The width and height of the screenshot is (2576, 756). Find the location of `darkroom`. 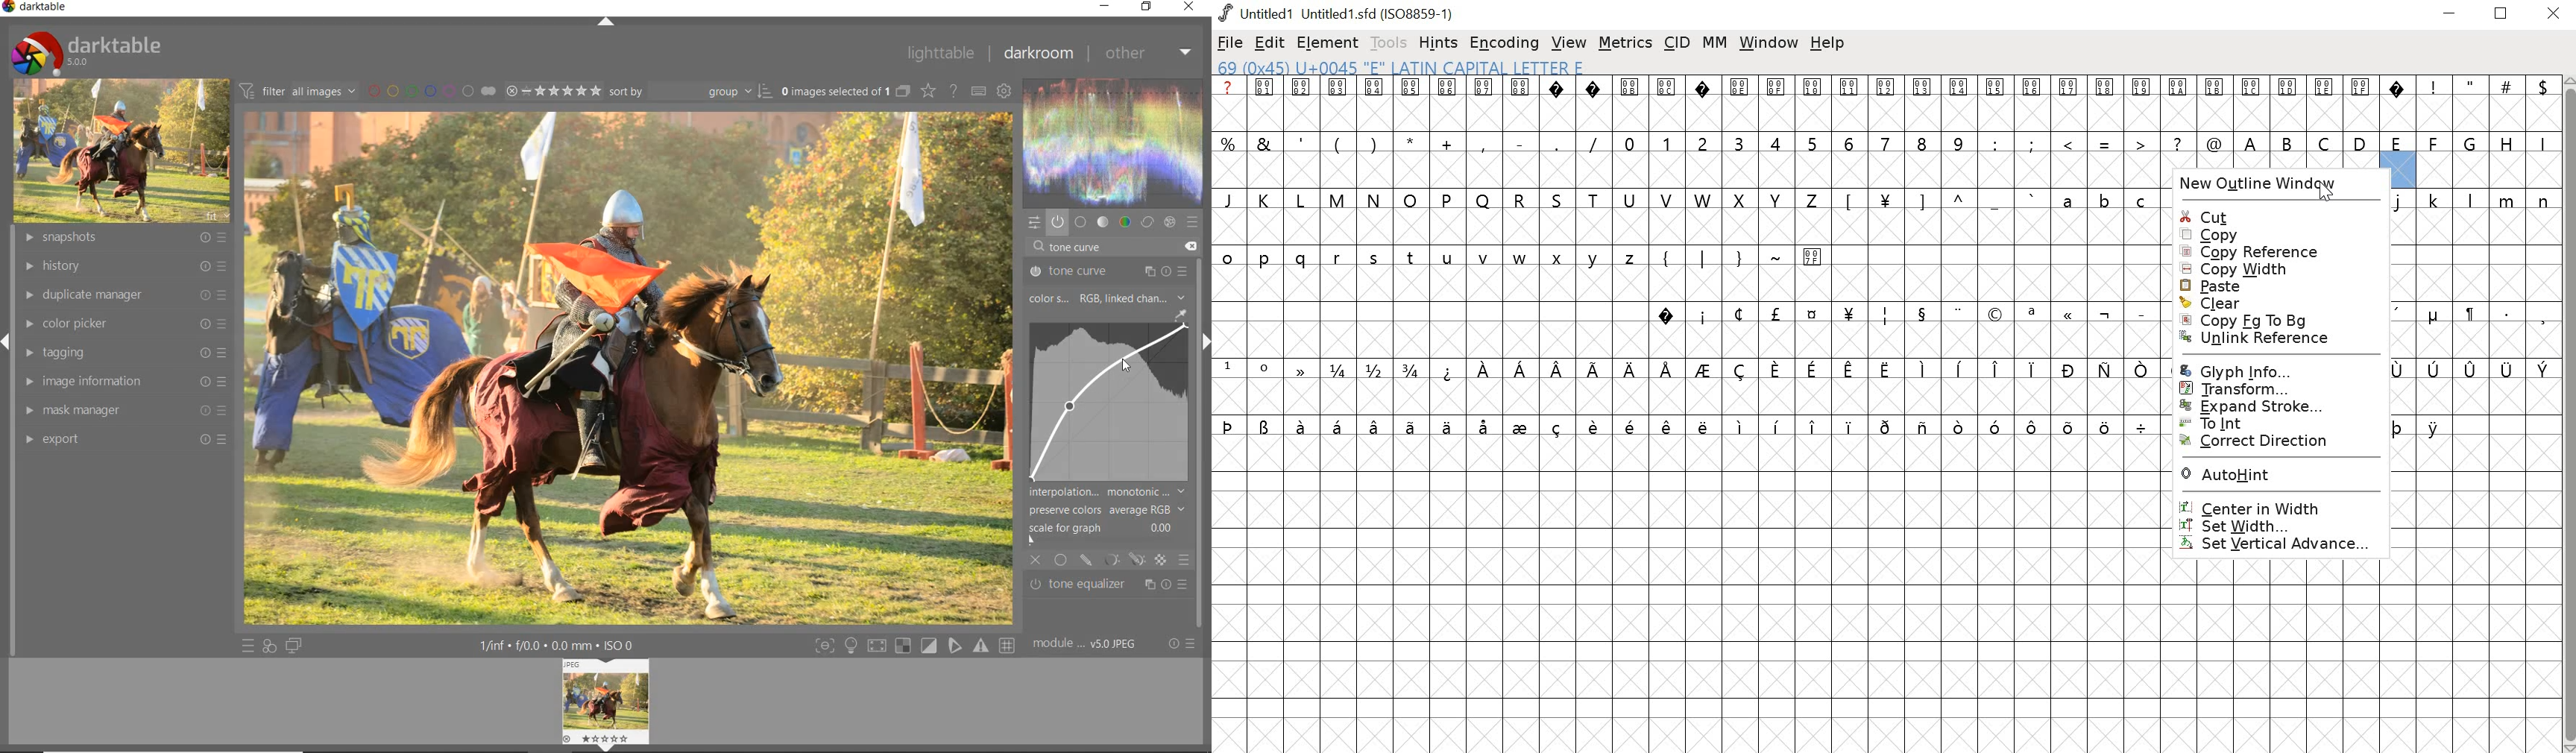

darkroom is located at coordinates (1038, 55).